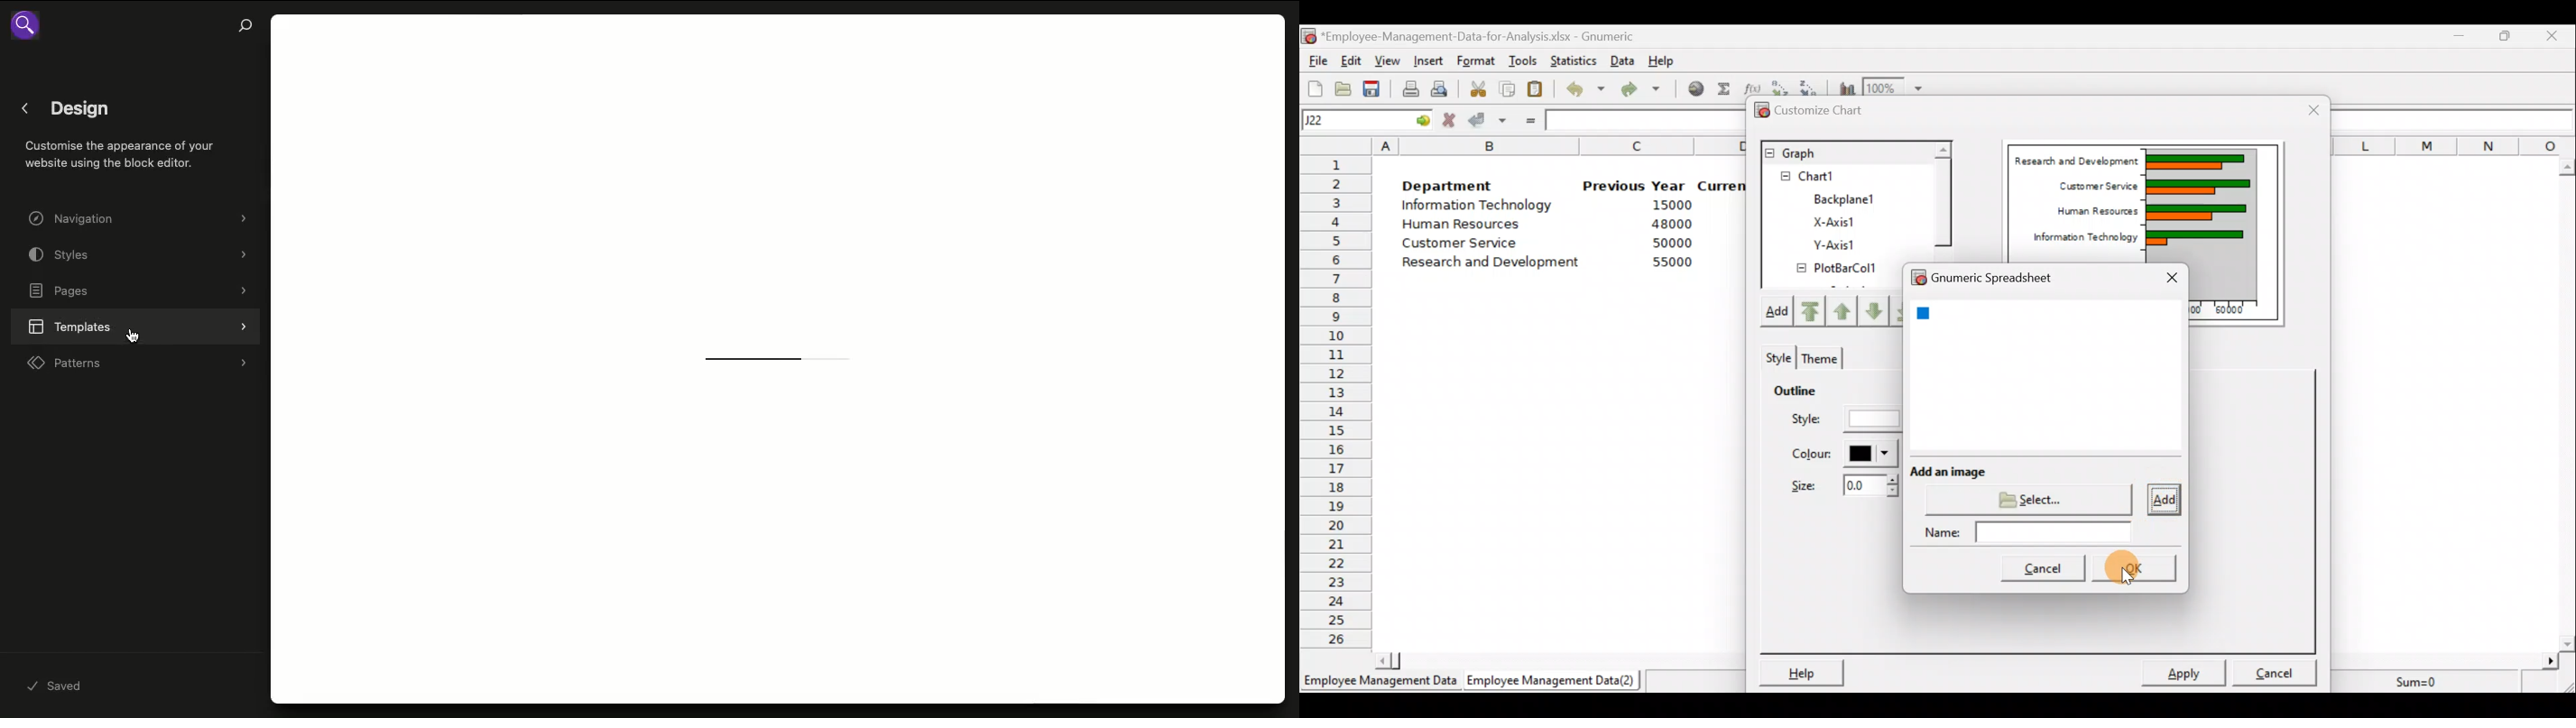  What do you see at coordinates (125, 143) in the screenshot?
I see `< Design
Customise the appearance of your
website using the block editor.` at bounding box center [125, 143].